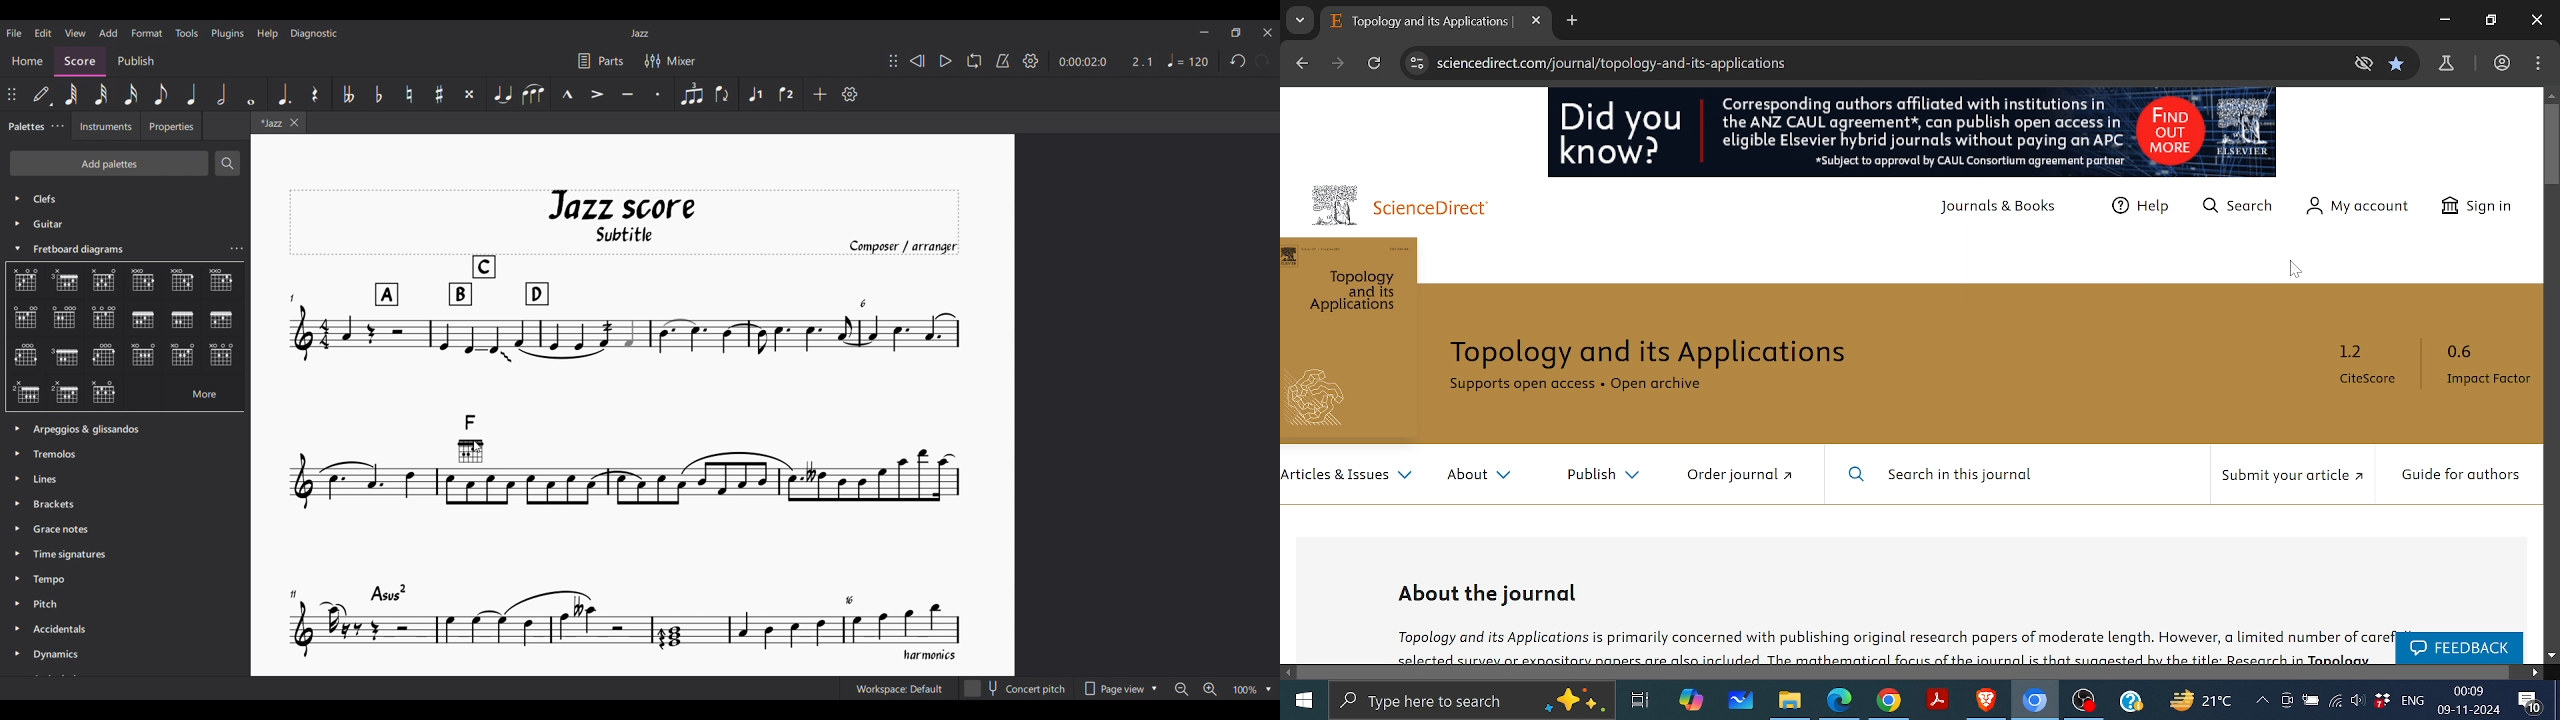 This screenshot has height=728, width=2576. I want to click on Google Chrome, so click(1889, 700).